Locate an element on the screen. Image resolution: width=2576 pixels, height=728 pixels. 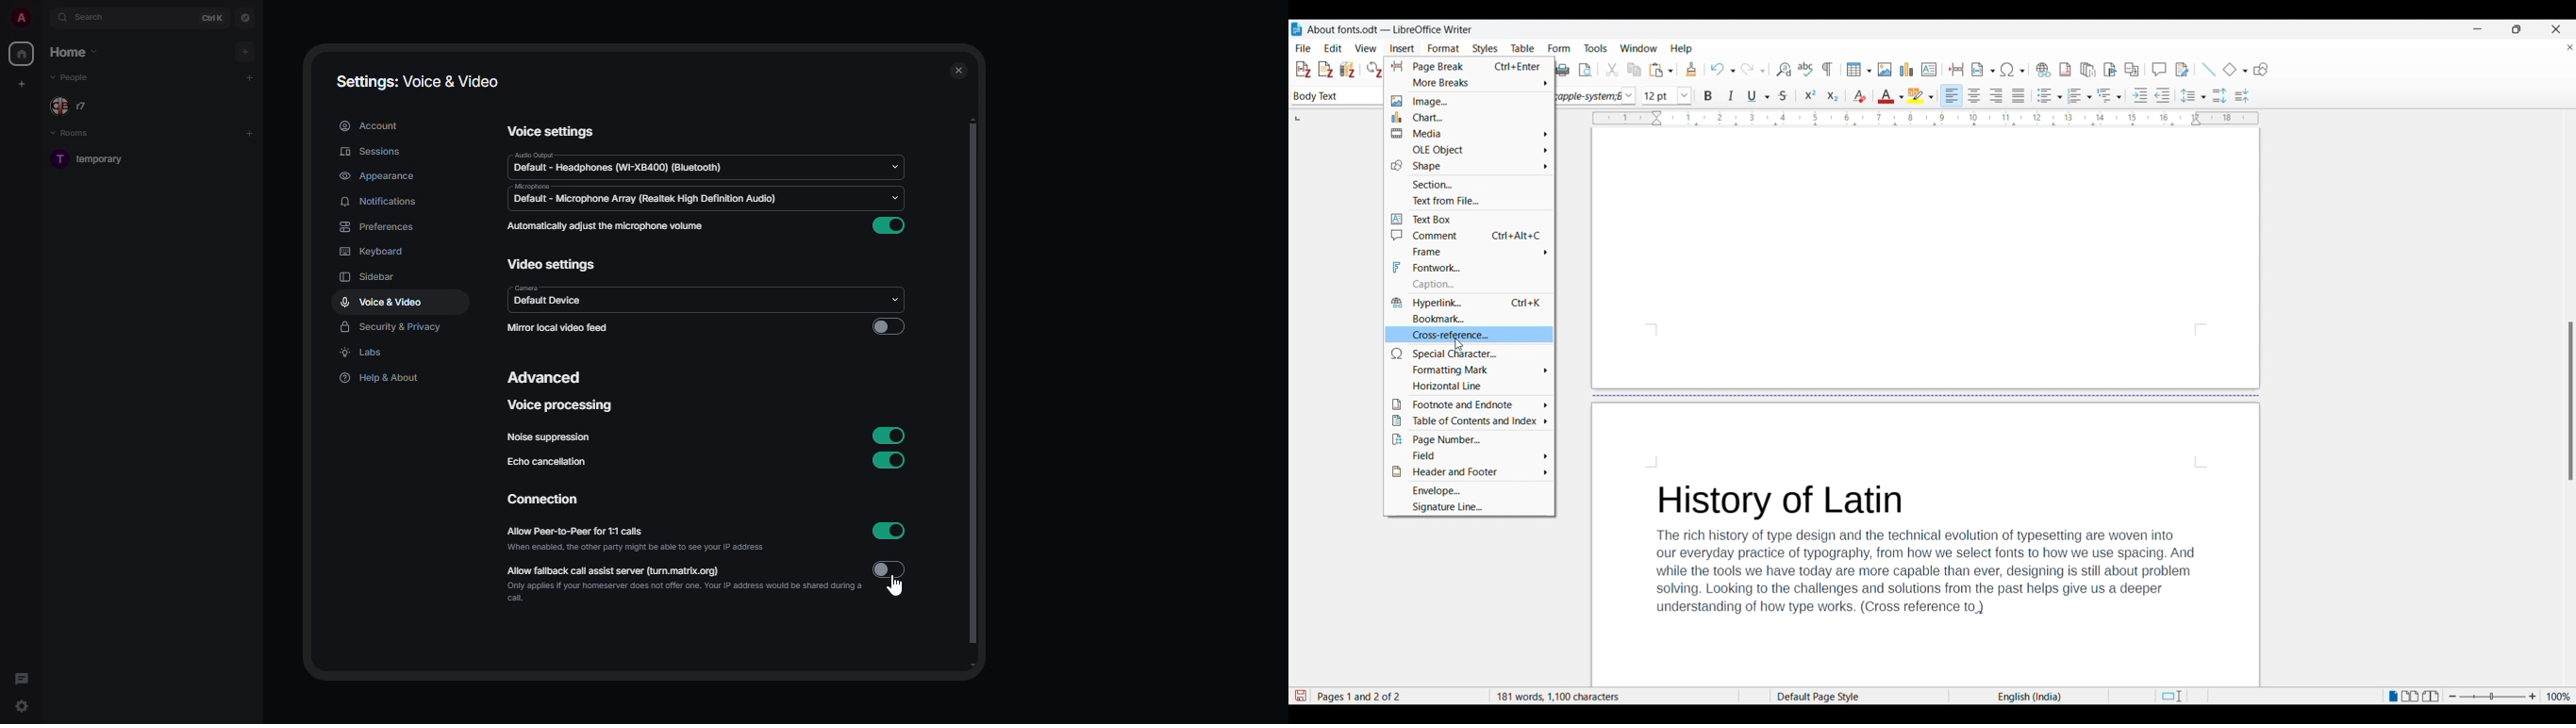
Italics is located at coordinates (1732, 96).